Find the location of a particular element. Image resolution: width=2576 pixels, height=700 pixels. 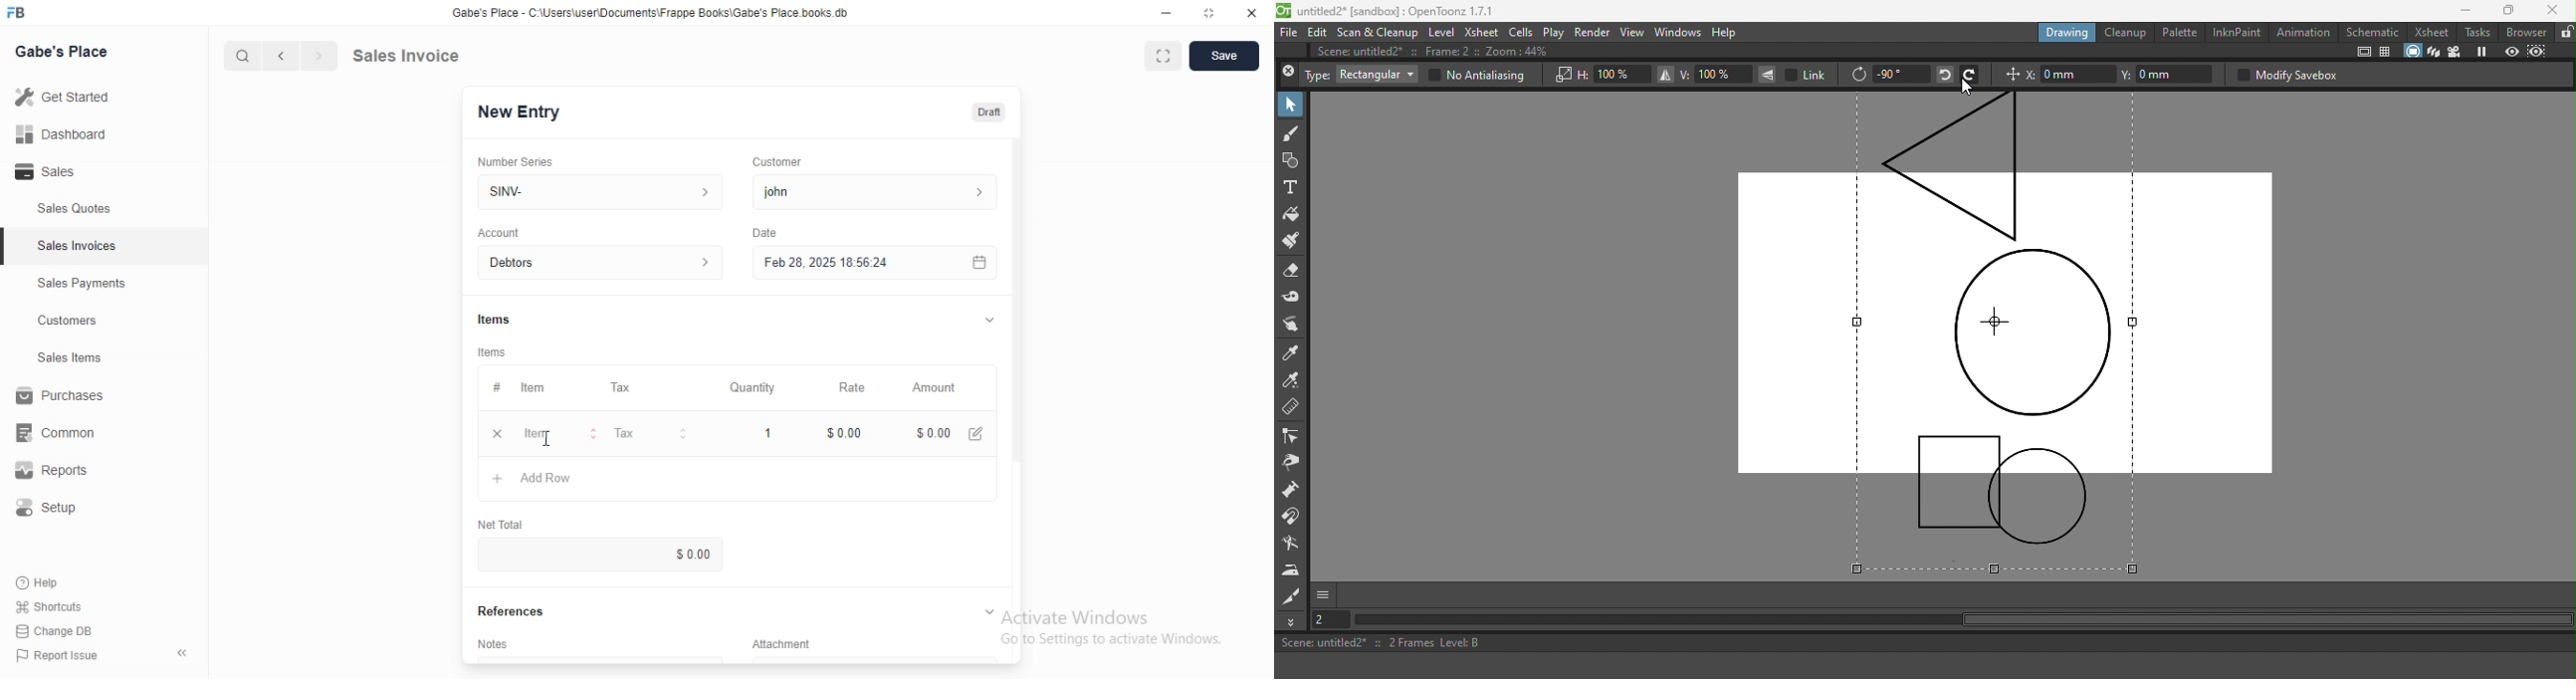

Schematic is located at coordinates (2374, 31).